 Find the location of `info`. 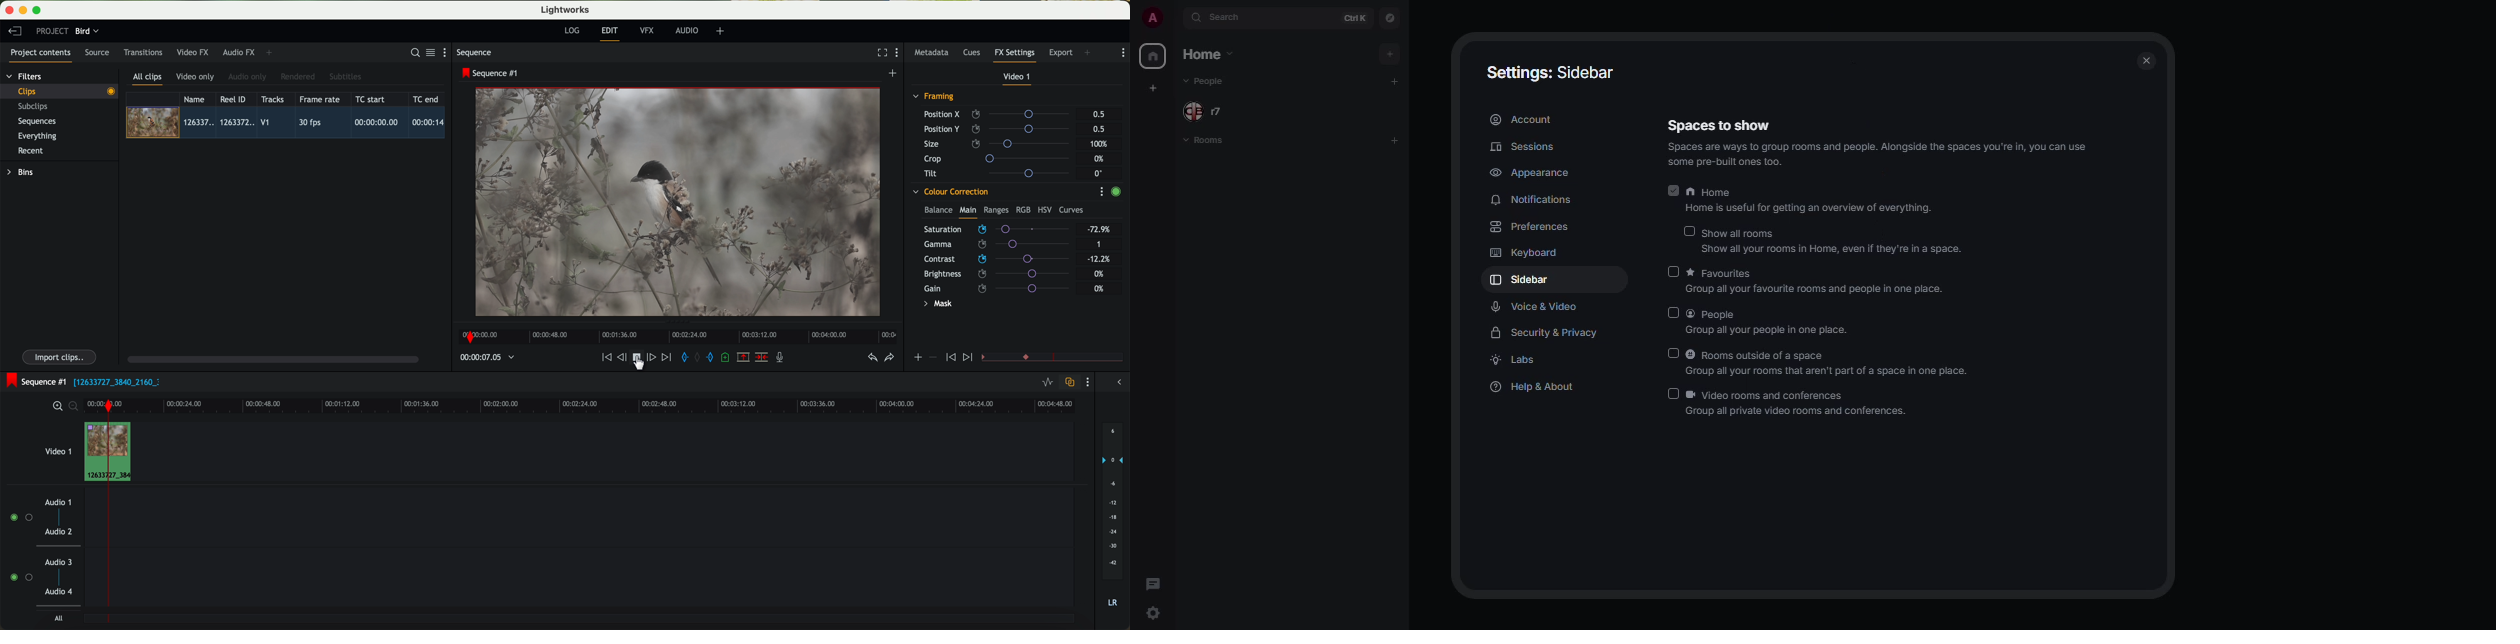

info is located at coordinates (1888, 153).